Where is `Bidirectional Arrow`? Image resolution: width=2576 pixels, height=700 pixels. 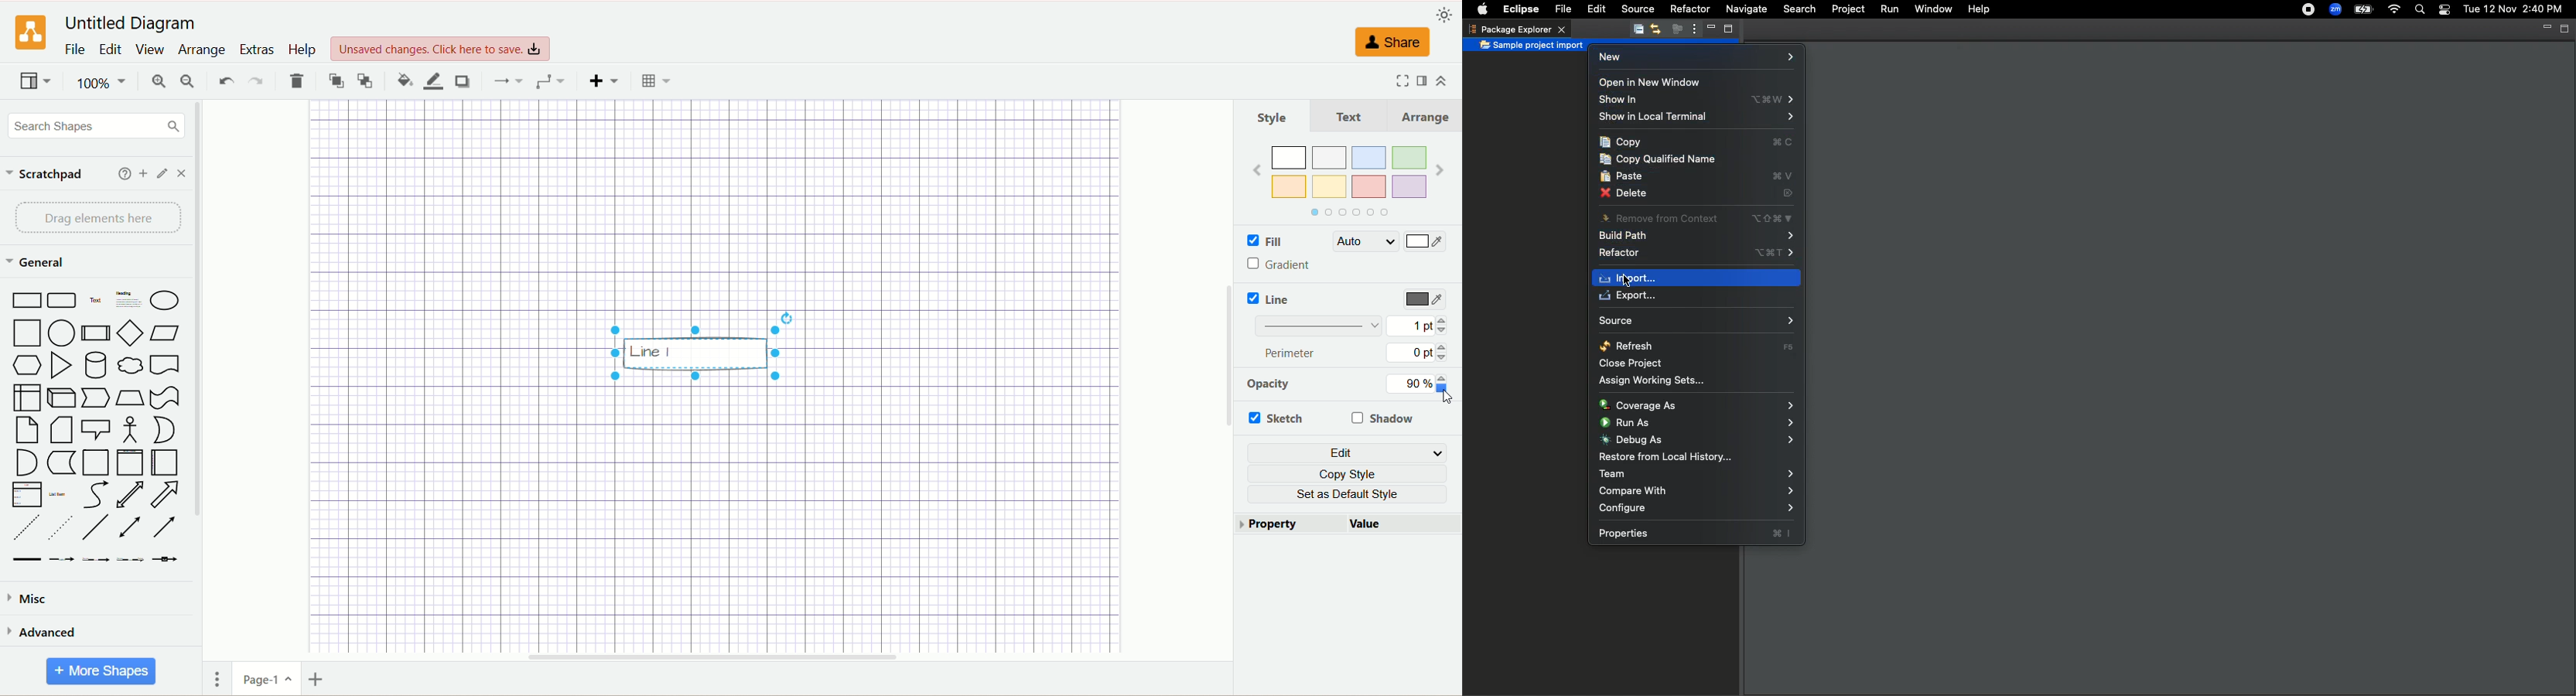
Bidirectional Arrow is located at coordinates (130, 496).